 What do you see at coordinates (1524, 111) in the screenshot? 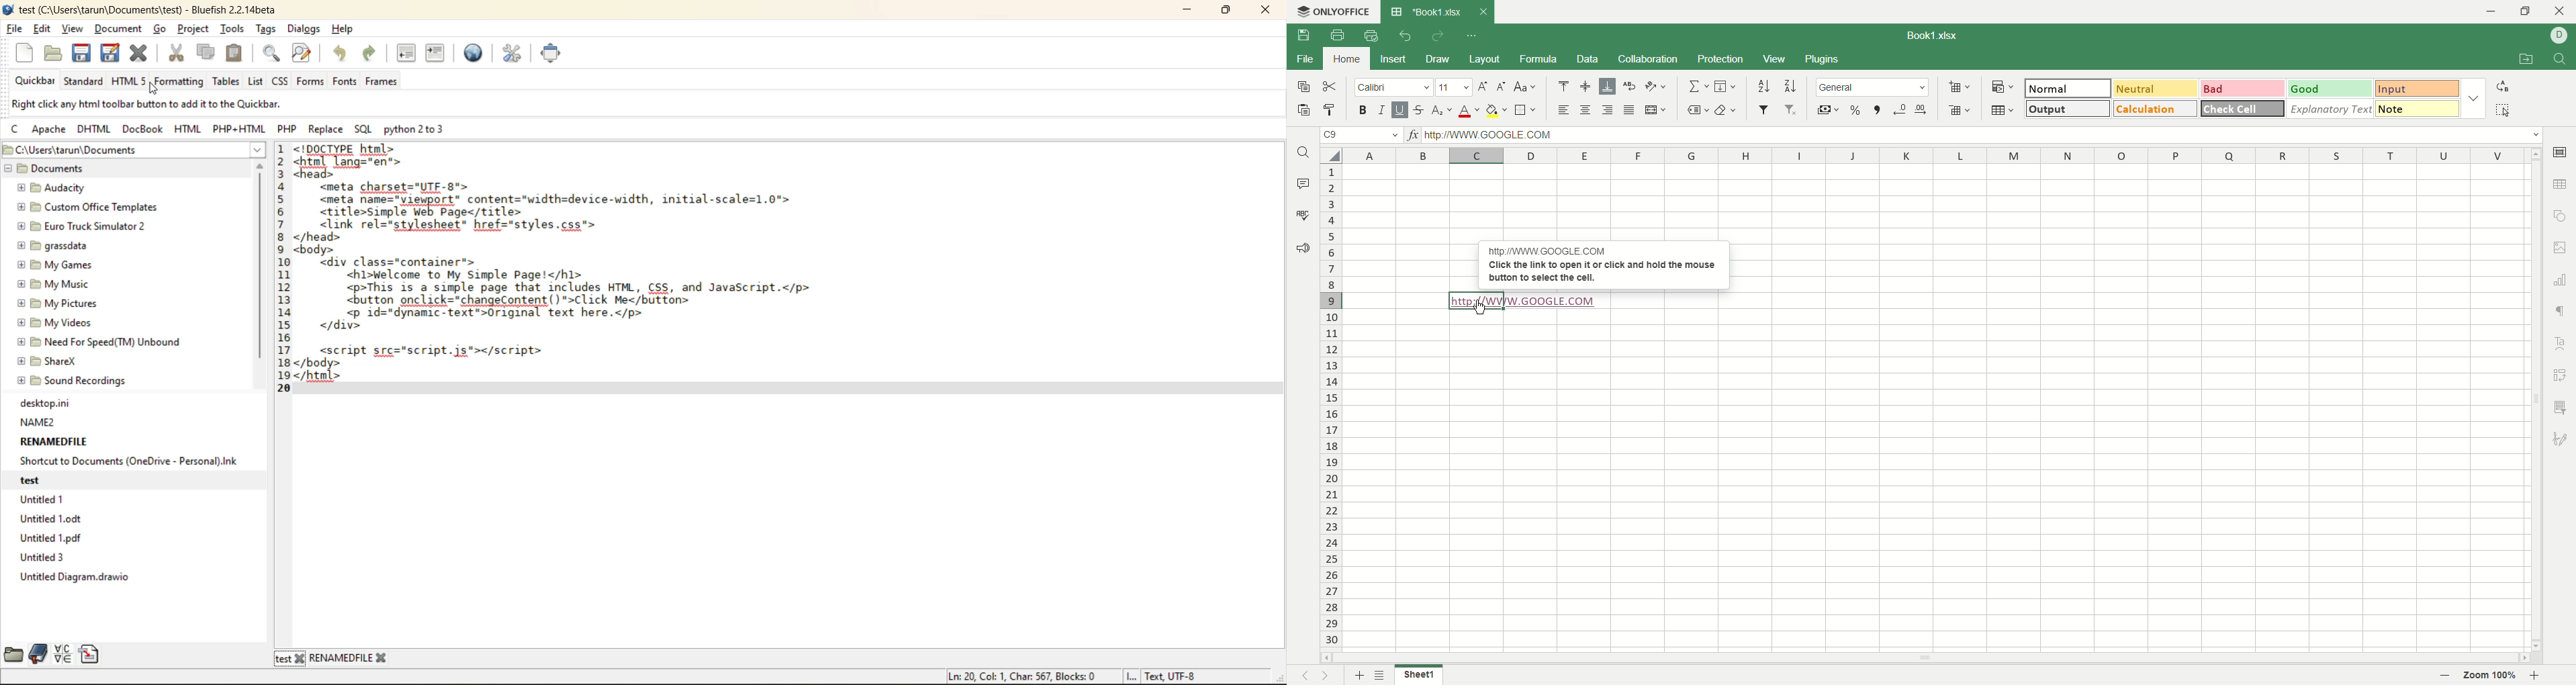
I see `border` at bounding box center [1524, 111].